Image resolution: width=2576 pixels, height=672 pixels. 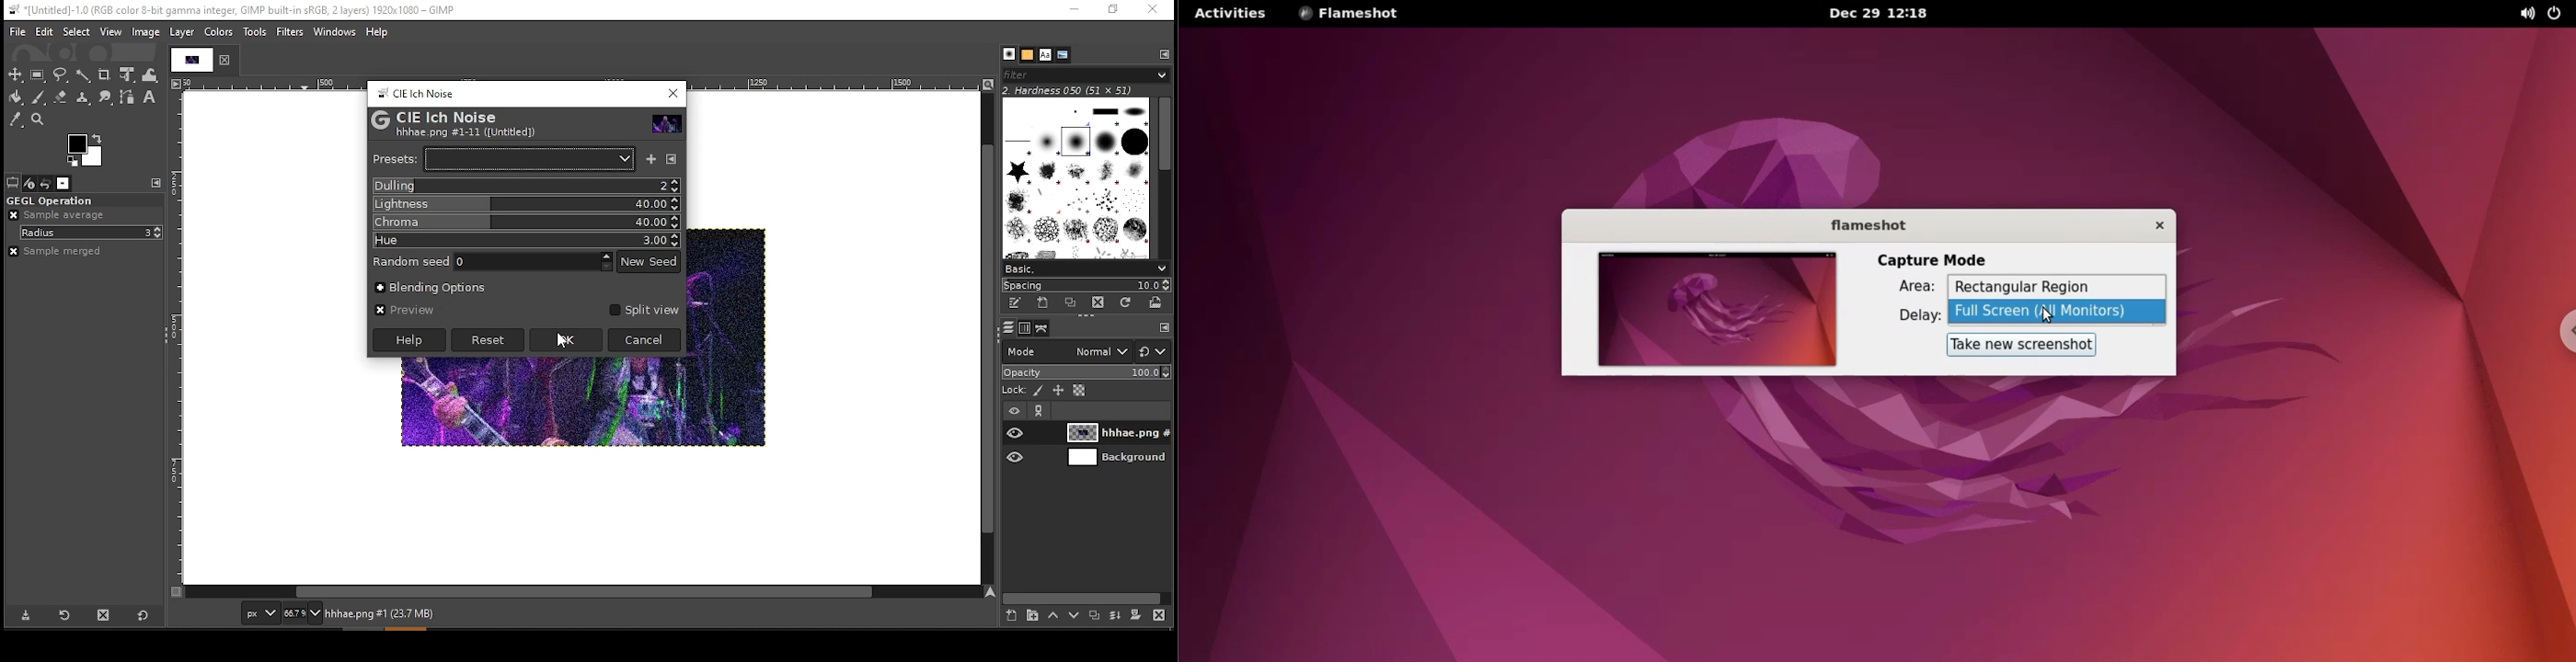 What do you see at coordinates (503, 159) in the screenshot?
I see `presets` at bounding box center [503, 159].